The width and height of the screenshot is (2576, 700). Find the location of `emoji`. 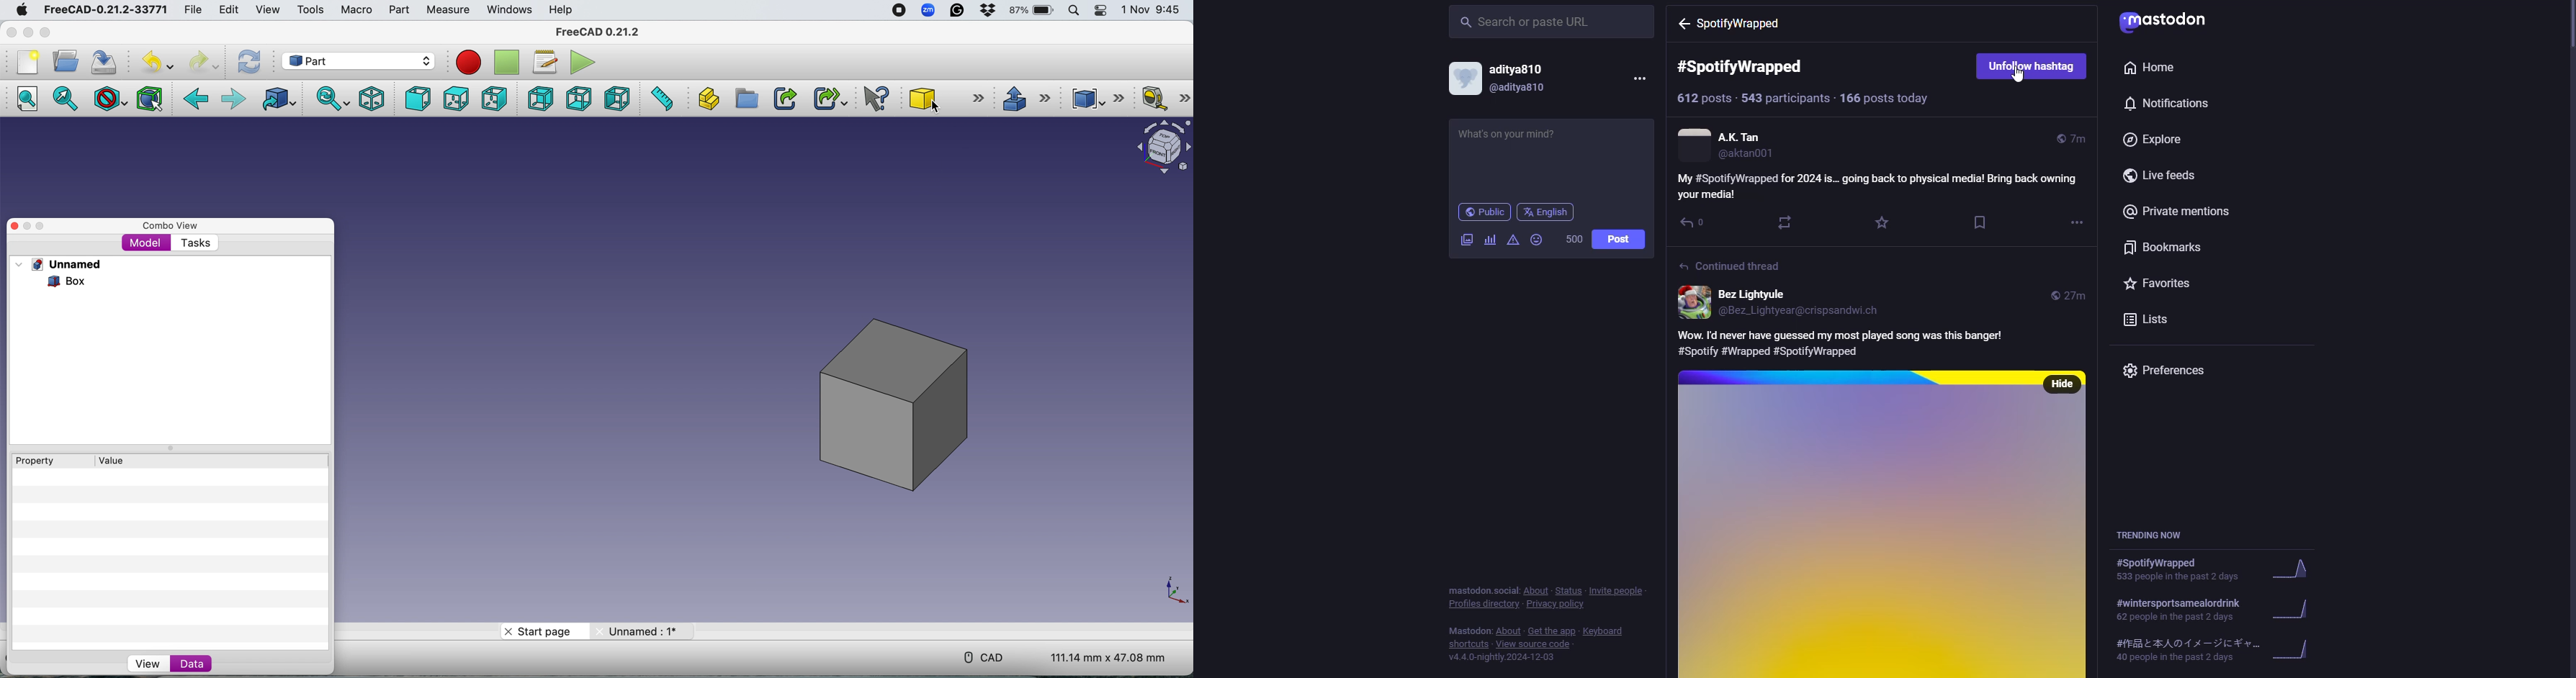

emoji is located at coordinates (1536, 240).